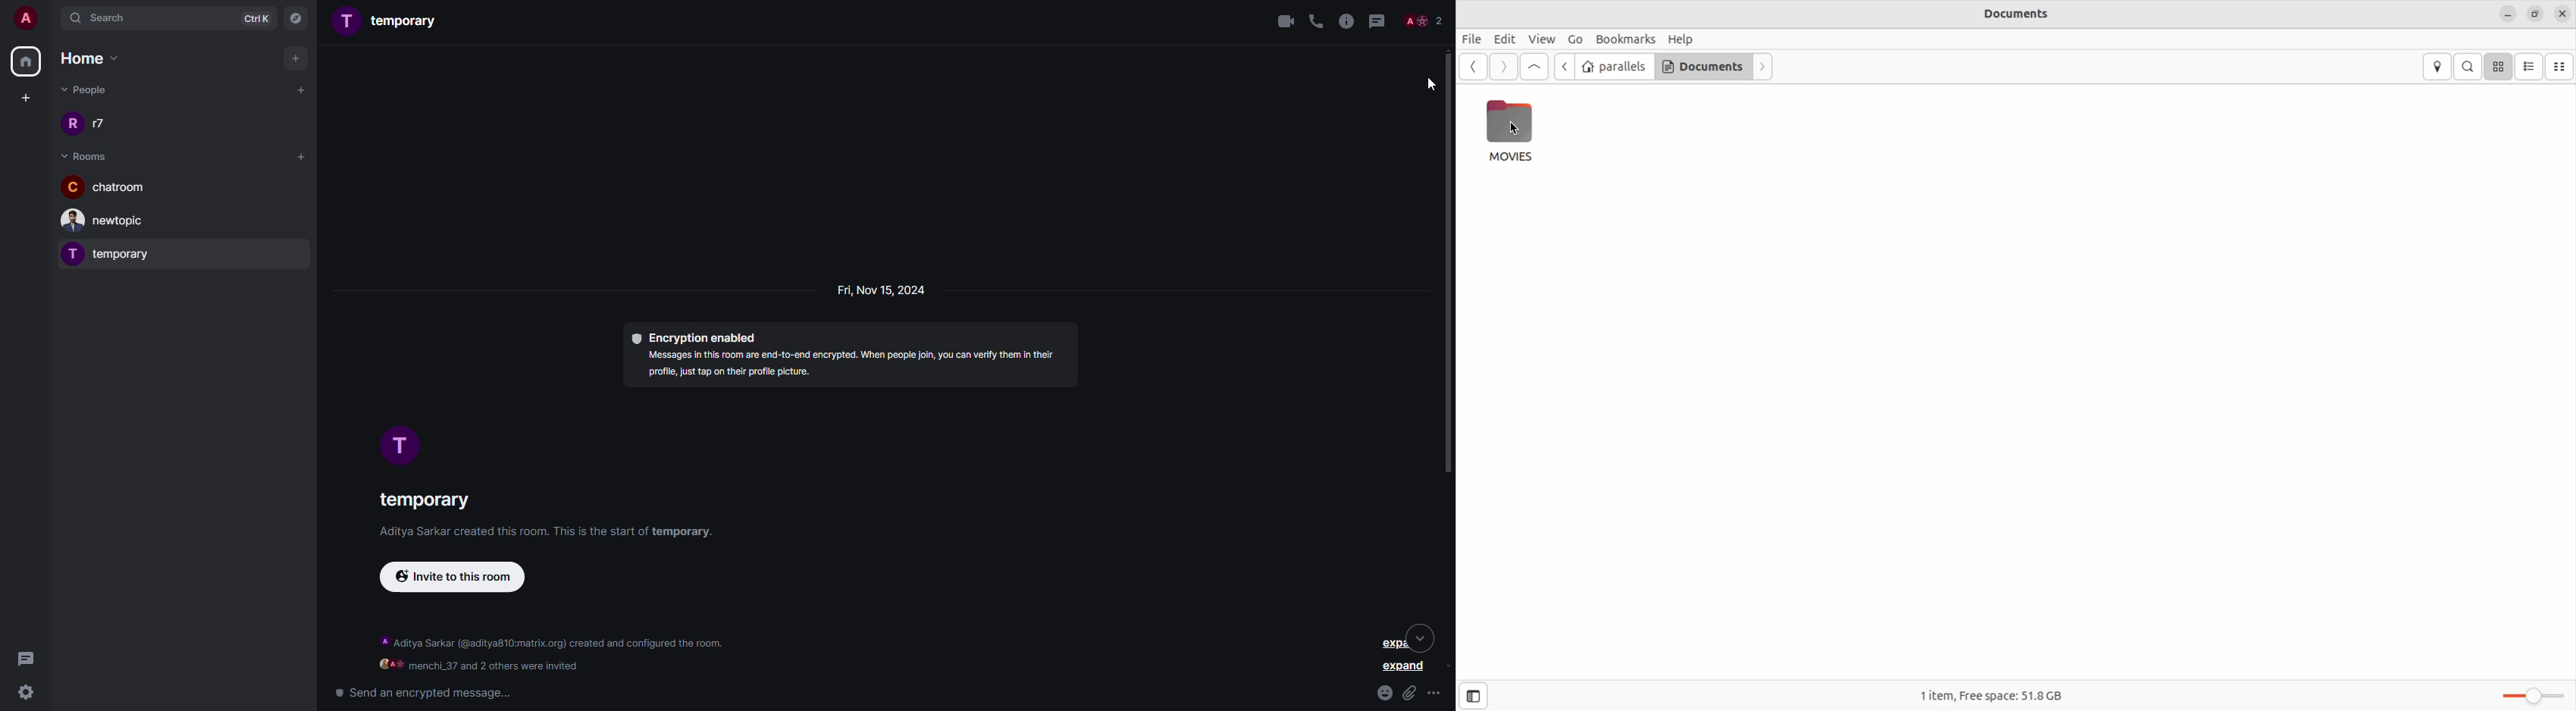 This screenshot has height=728, width=2576. Describe the element at coordinates (841, 359) in the screenshot. I see `Encryption enabled Messages in this room are end-to-end encrypted. When peop oin, you can verify them in theirprofil, just tap on their profile picture.` at that location.